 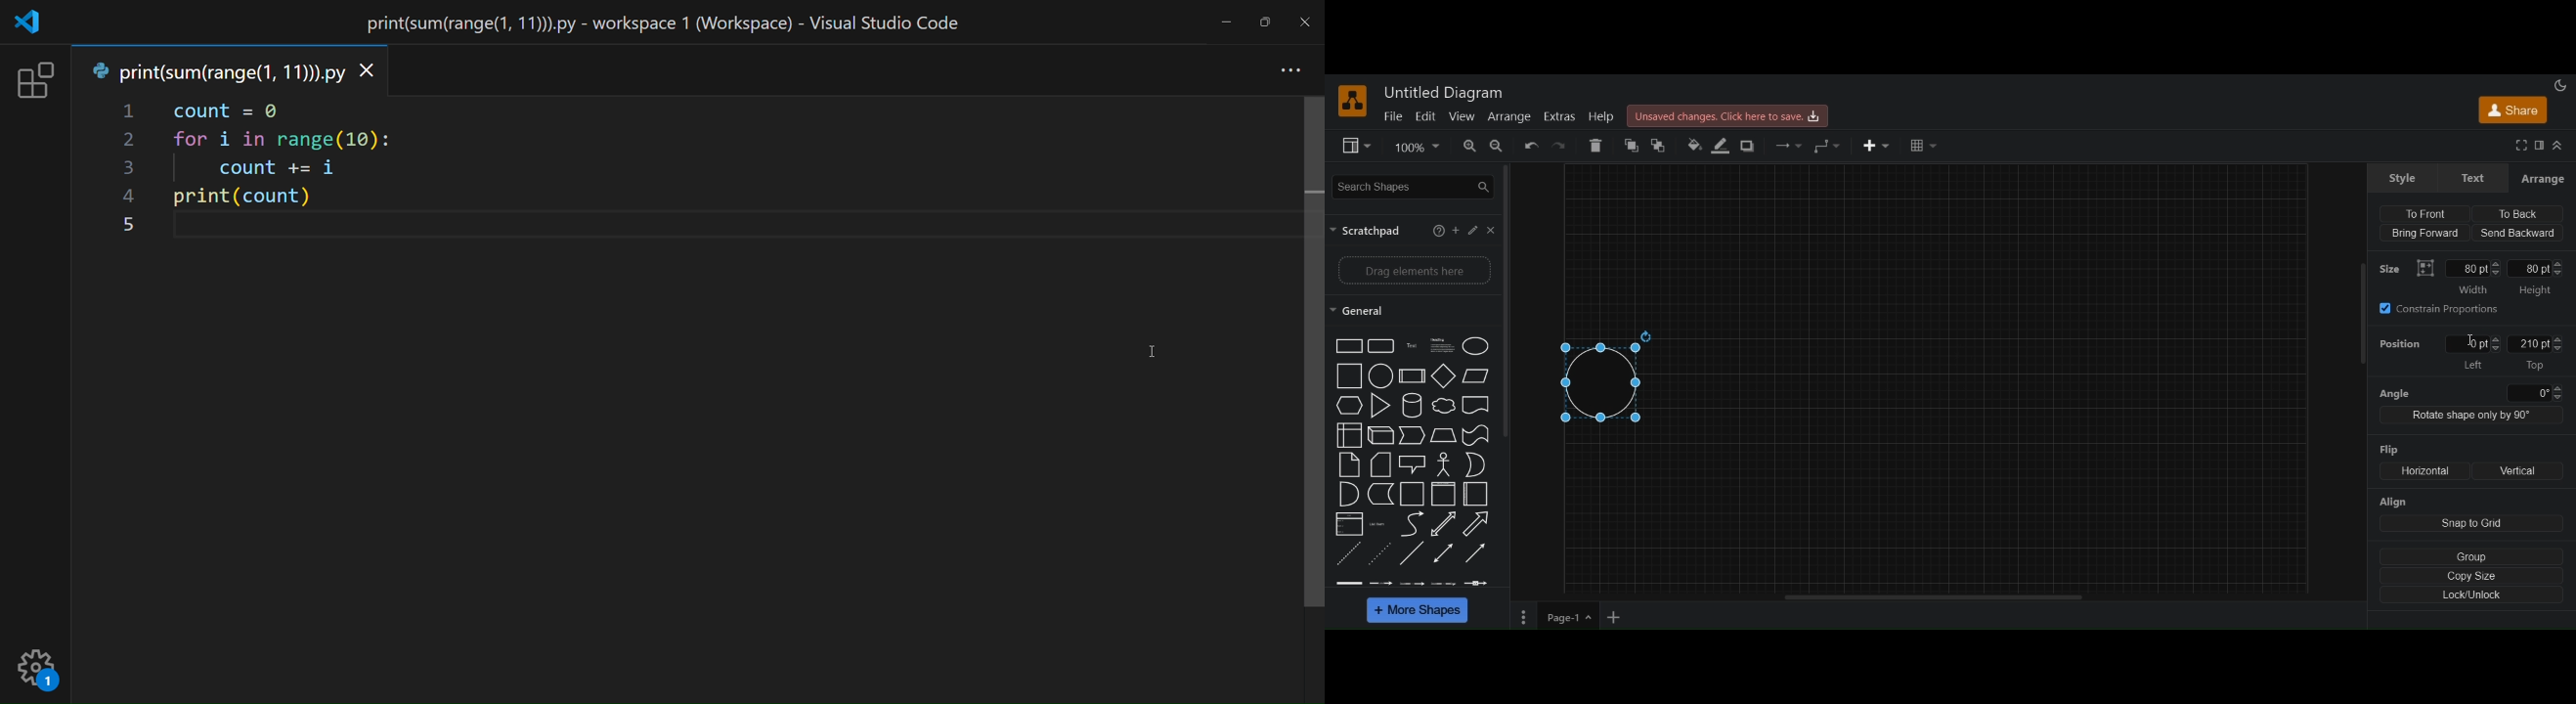 I want to click on shadow, so click(x=1750, y=147).